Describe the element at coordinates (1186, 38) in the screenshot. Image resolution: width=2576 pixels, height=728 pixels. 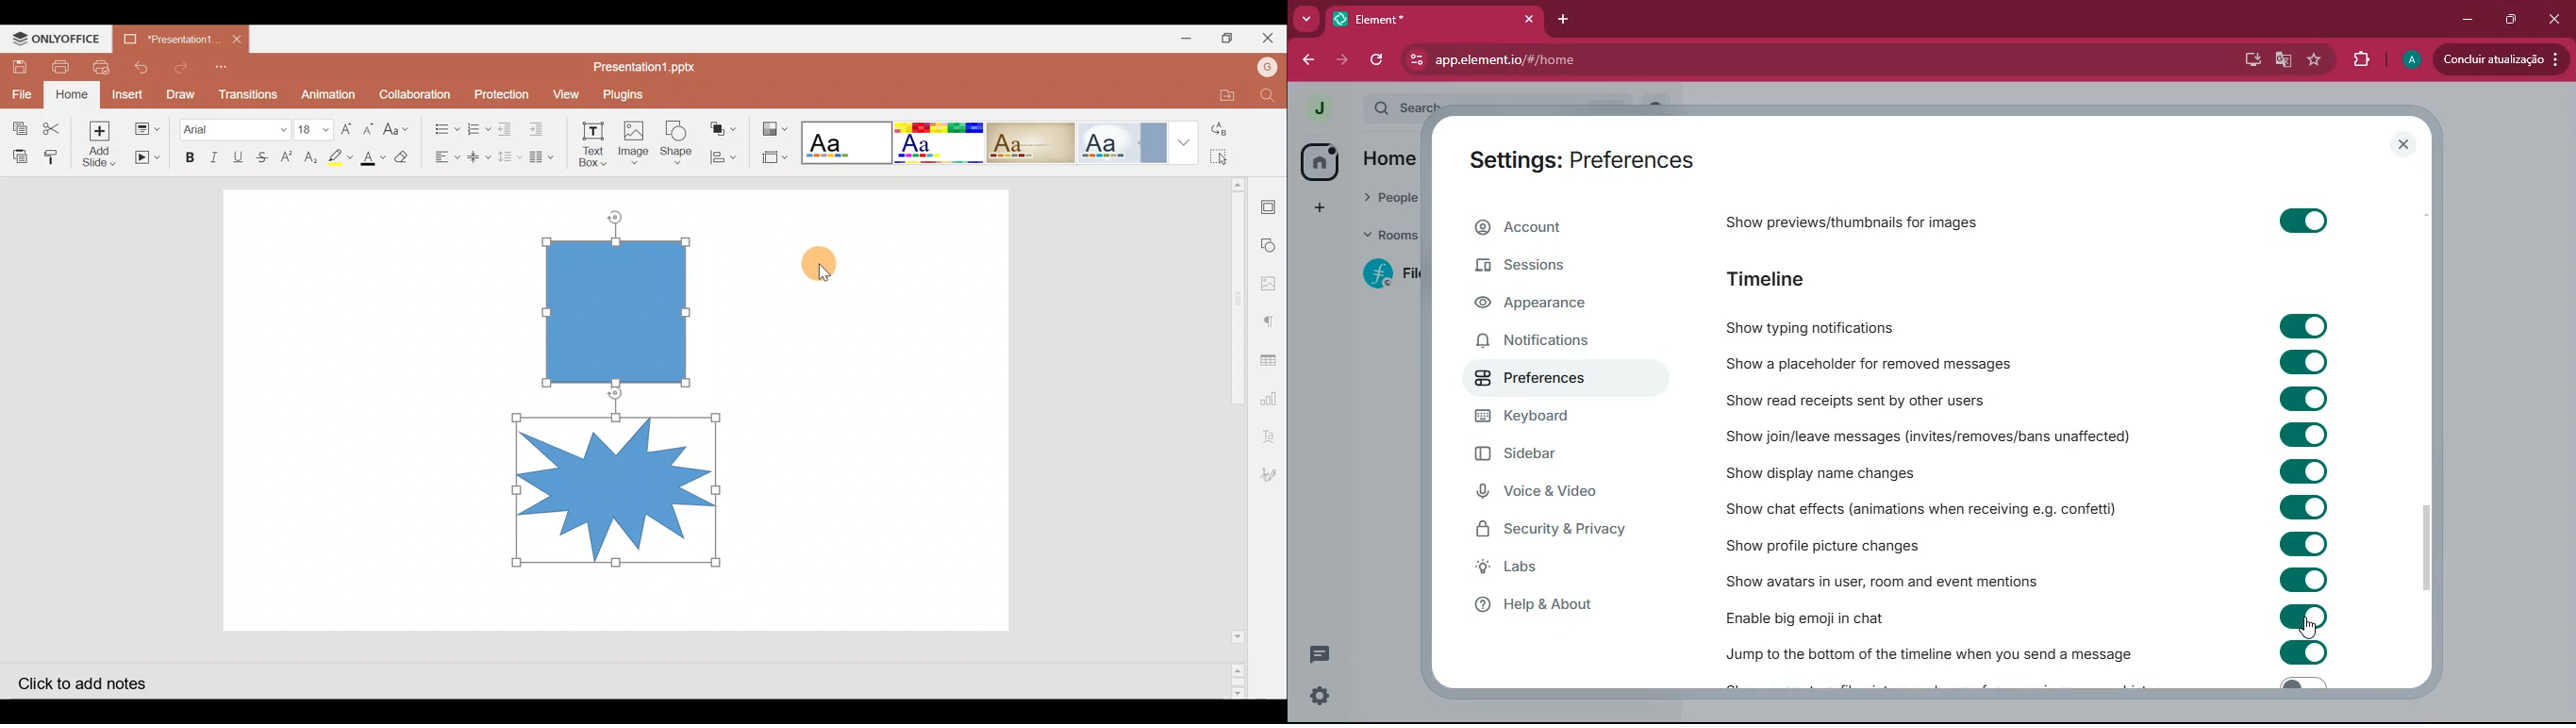
I see `Minimize` at that location.